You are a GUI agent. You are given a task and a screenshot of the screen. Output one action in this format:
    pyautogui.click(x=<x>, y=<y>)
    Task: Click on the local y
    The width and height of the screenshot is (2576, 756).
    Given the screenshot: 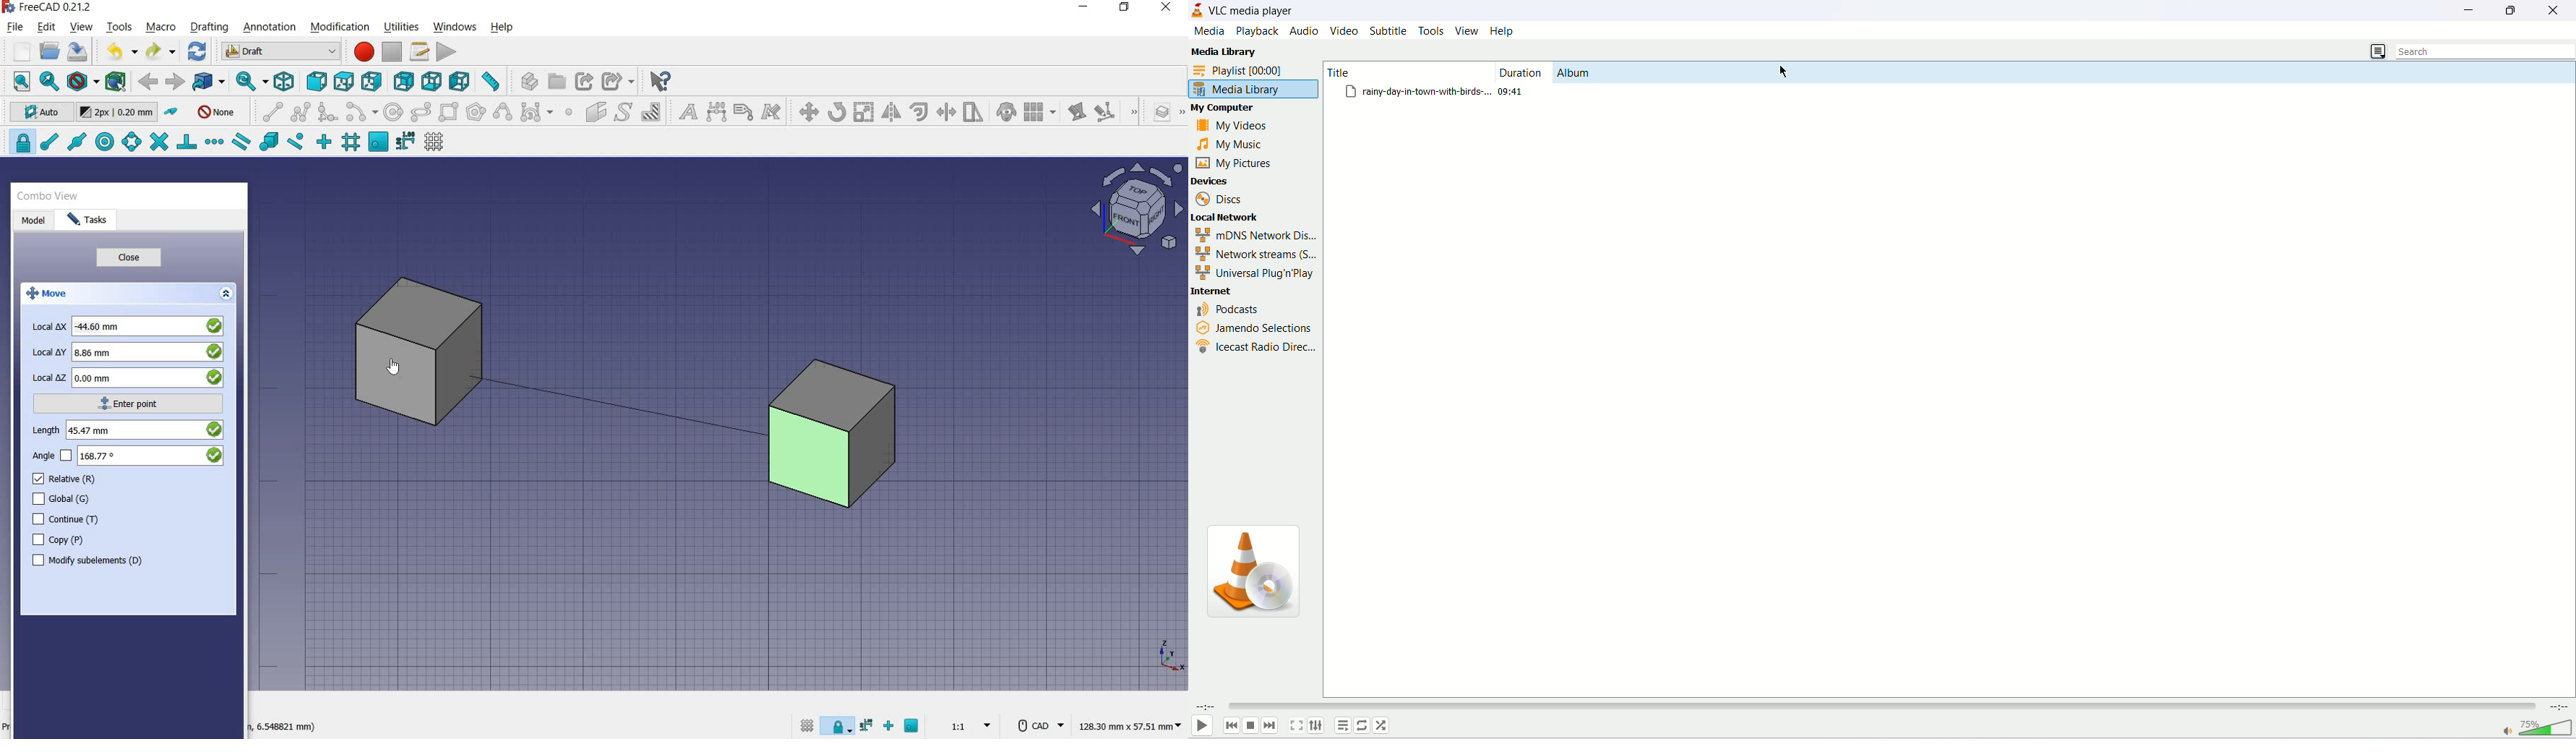 What is the action you would take?
    pyautogui.click(x=129, y=351)
    